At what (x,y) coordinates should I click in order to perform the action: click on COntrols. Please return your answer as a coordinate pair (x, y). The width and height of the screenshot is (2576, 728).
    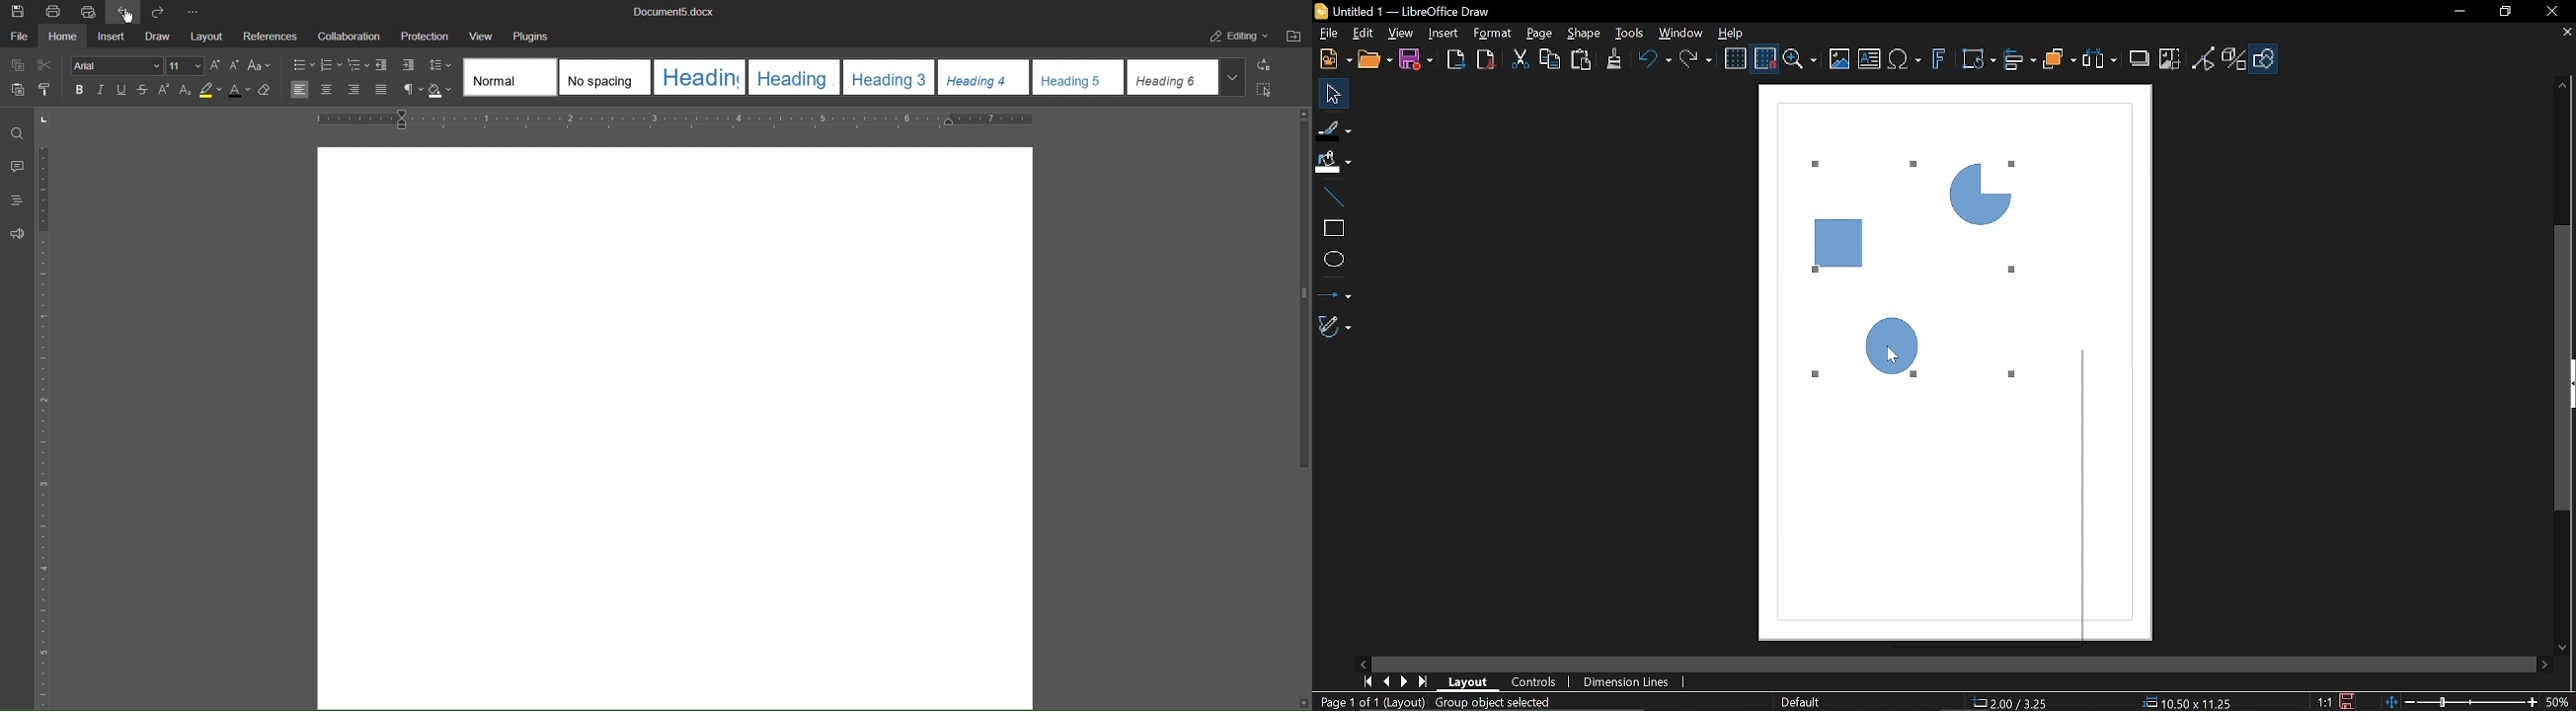
    Looking at the image, I should click on (1534, 682).